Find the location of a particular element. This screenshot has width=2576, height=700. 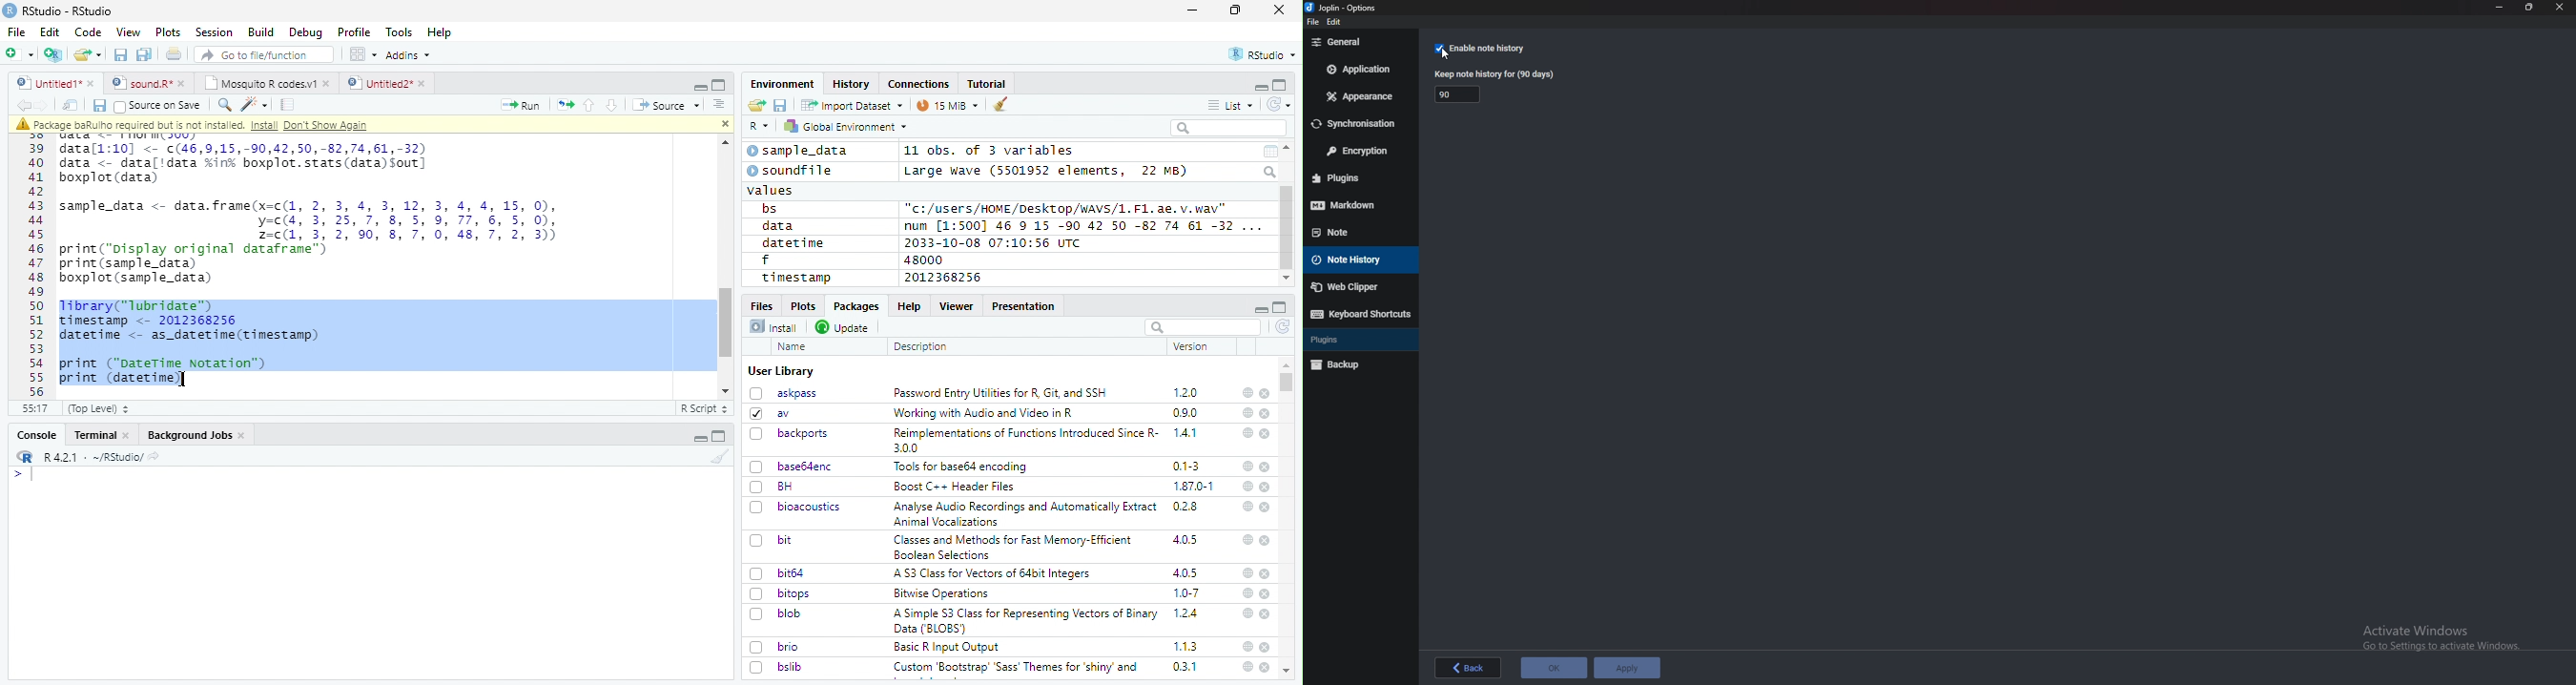

List is located at coordinates (1231, 106).